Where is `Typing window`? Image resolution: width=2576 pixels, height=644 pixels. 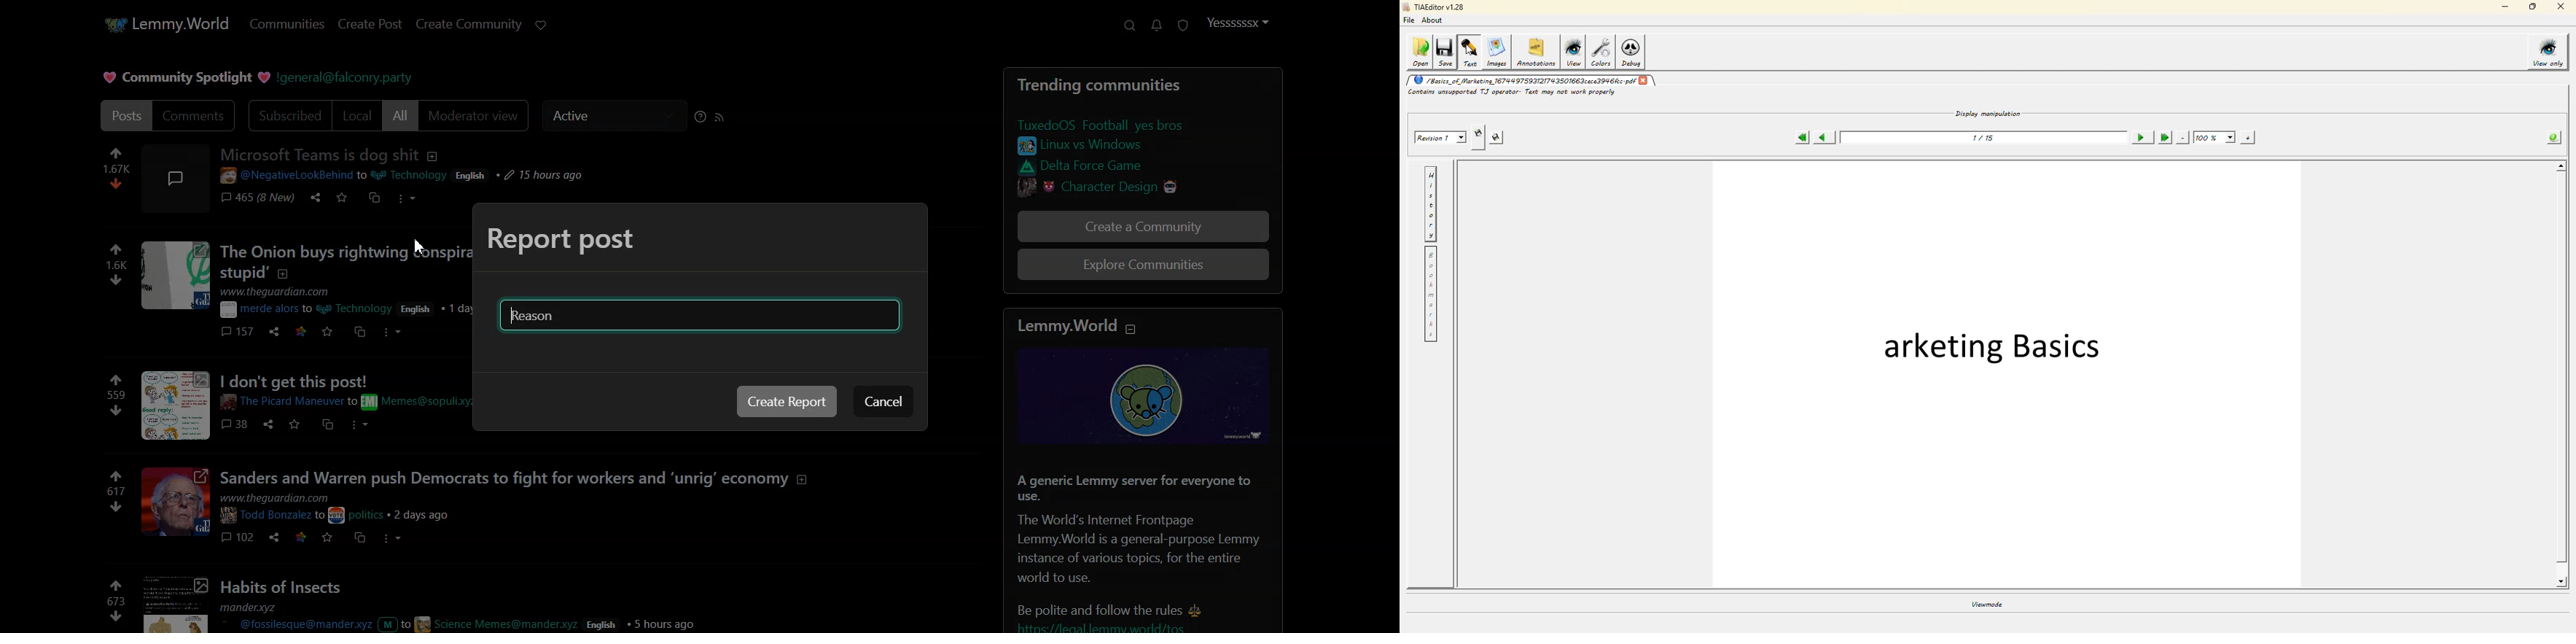
Typing window is located at coordinates (688, 315).